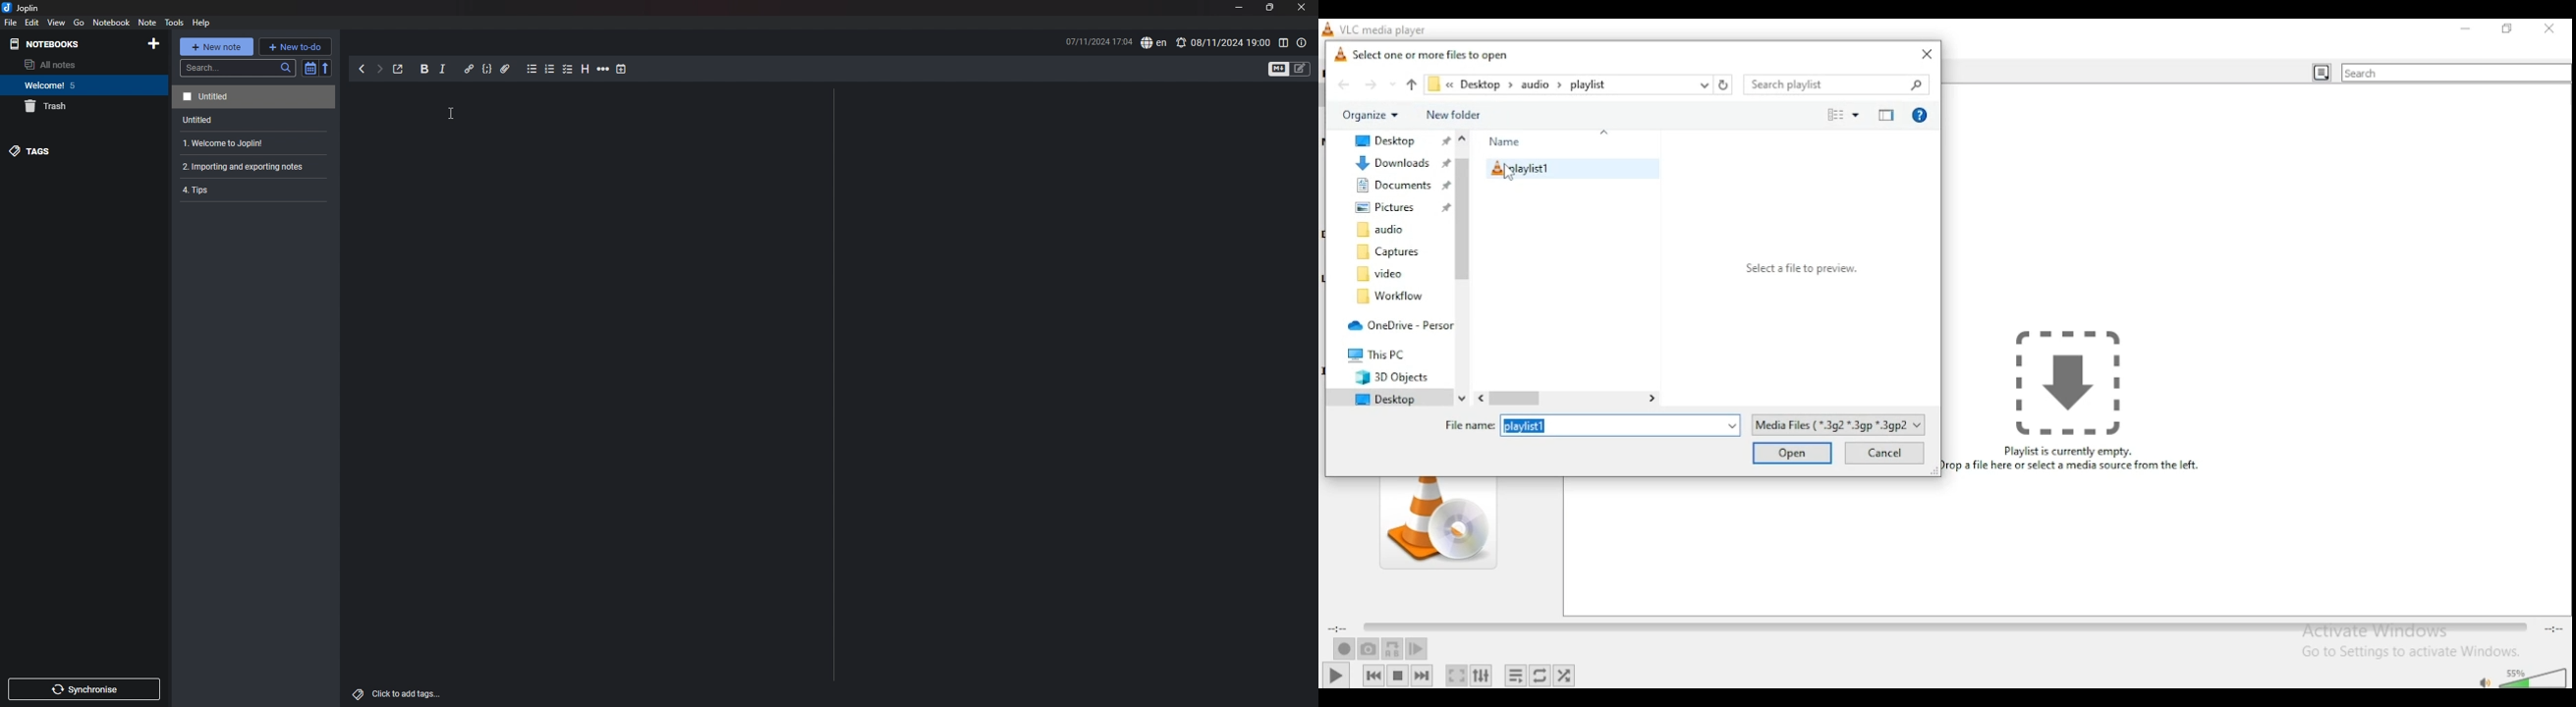 This screenshot has width=2576, height=728. Describe the element at coordinates (452, 113) in the screenshot. I see `cursor` at that location.